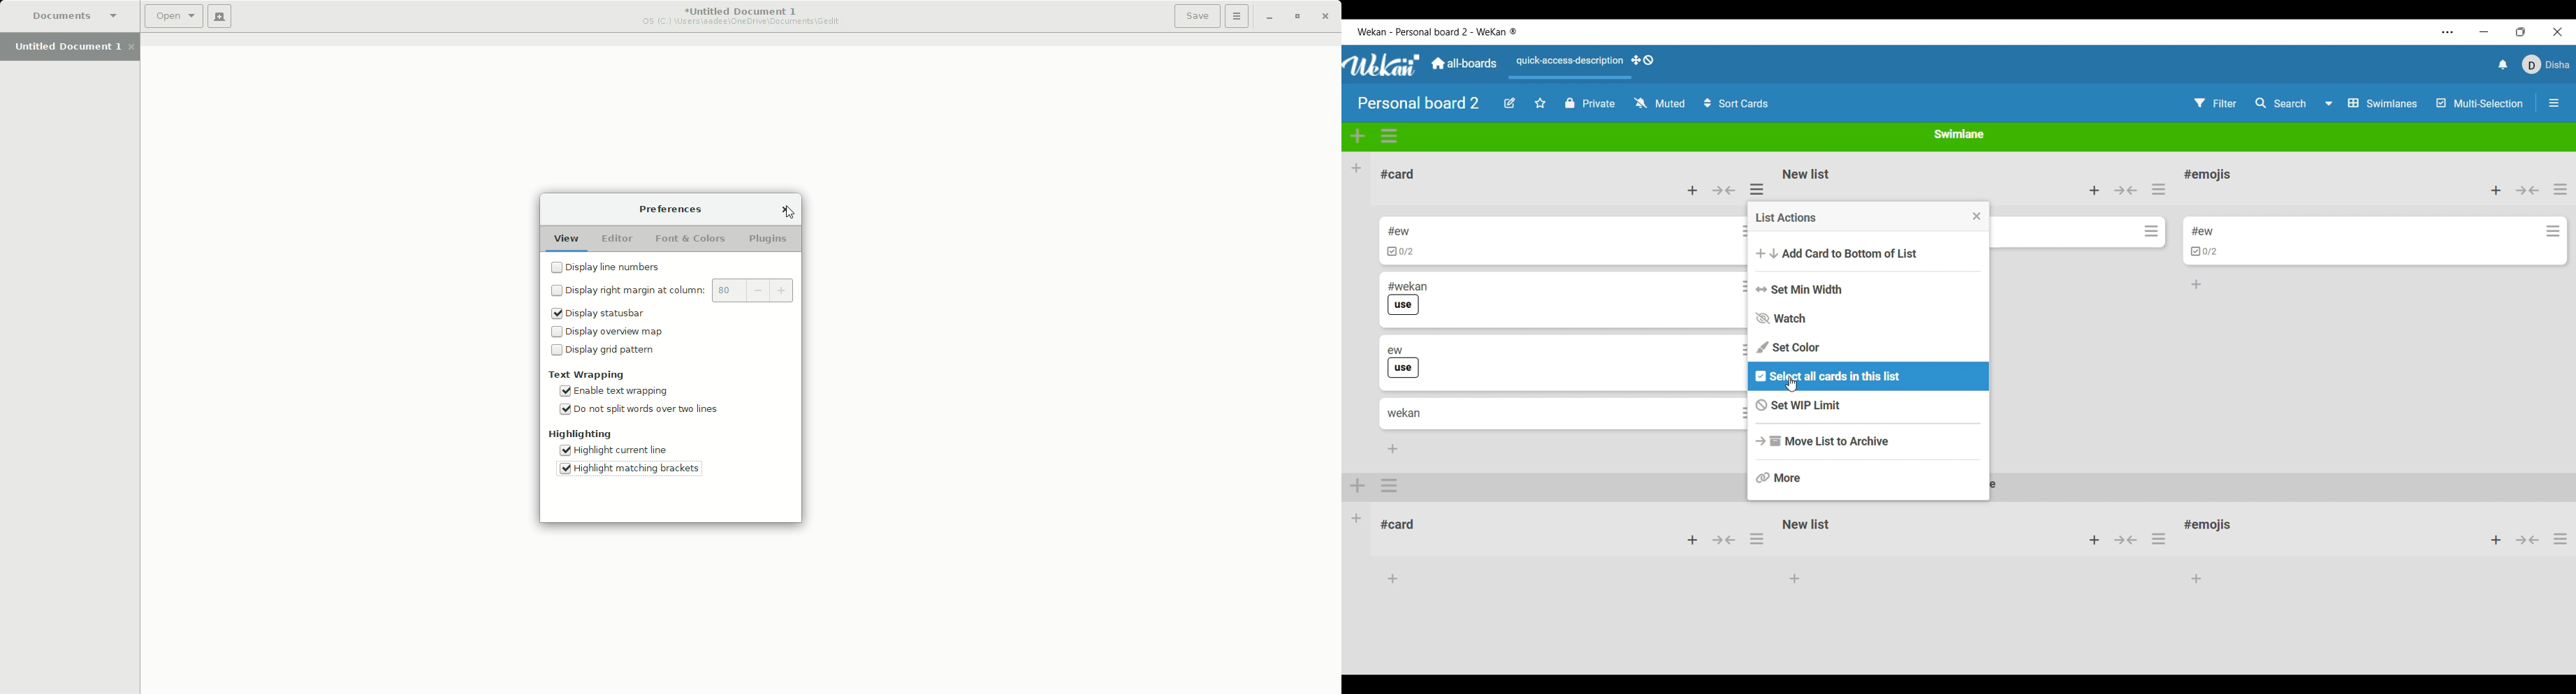  Describe the element at coordinates (692, 240) in the screenshot. I see `Fond and Colors` at that location.